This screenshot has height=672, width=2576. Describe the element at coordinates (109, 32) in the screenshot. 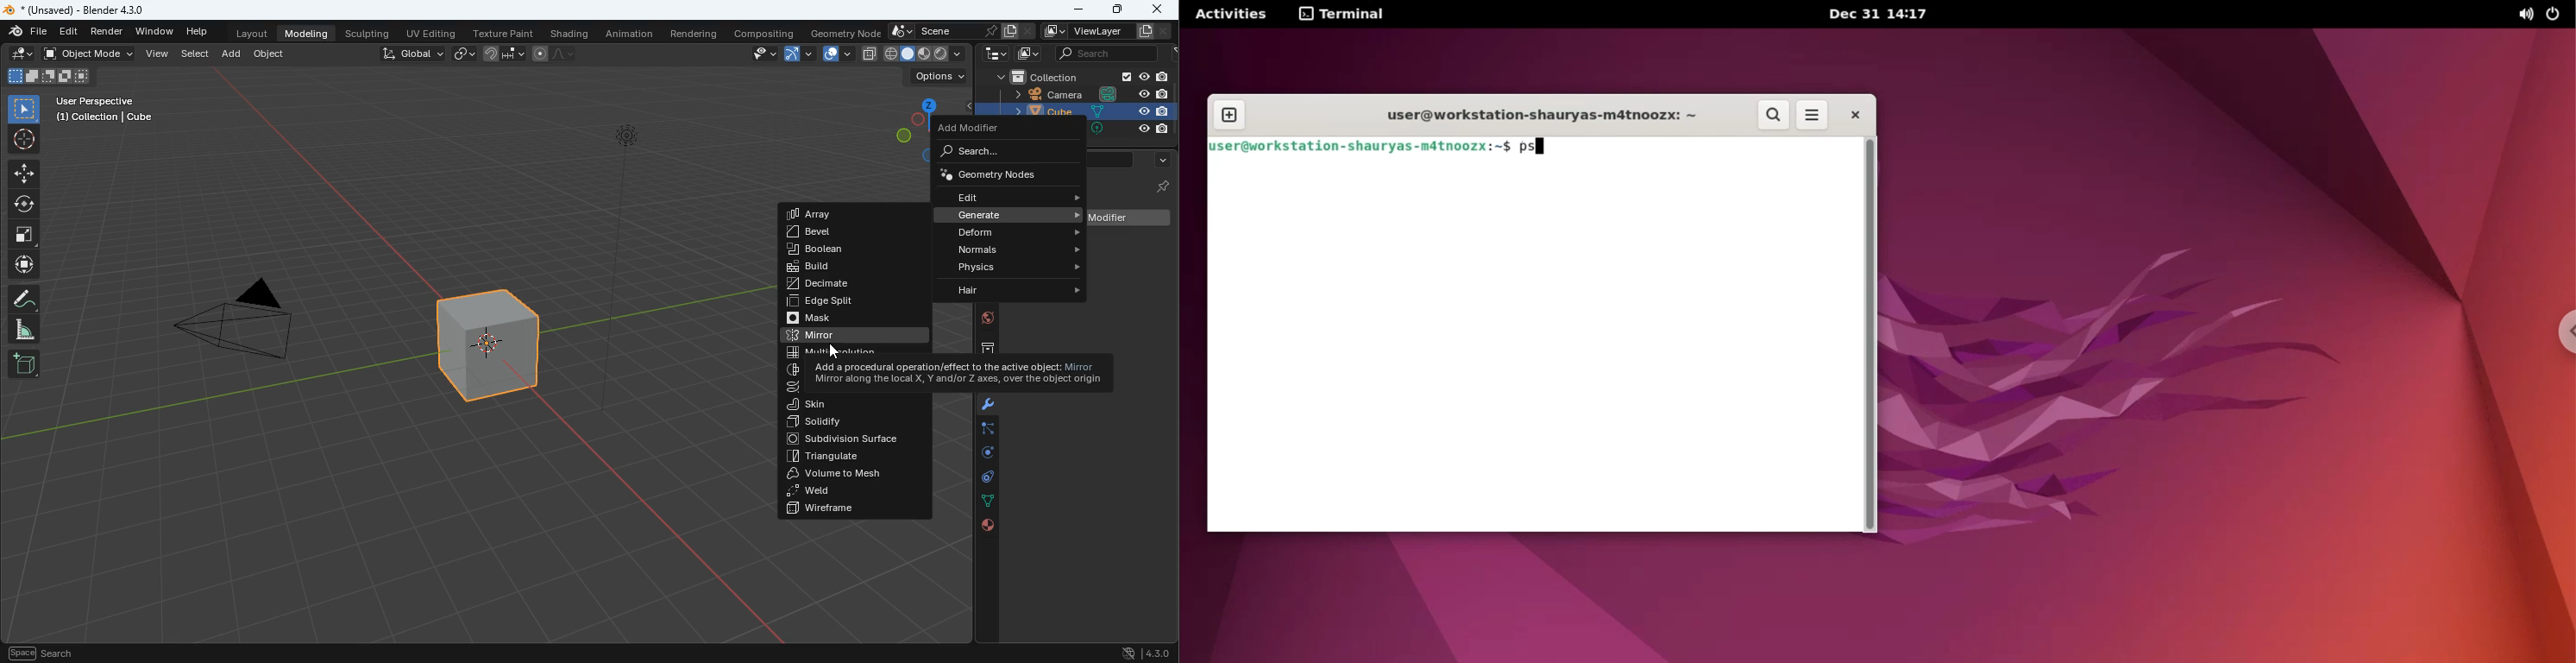

I see `render` at that location.